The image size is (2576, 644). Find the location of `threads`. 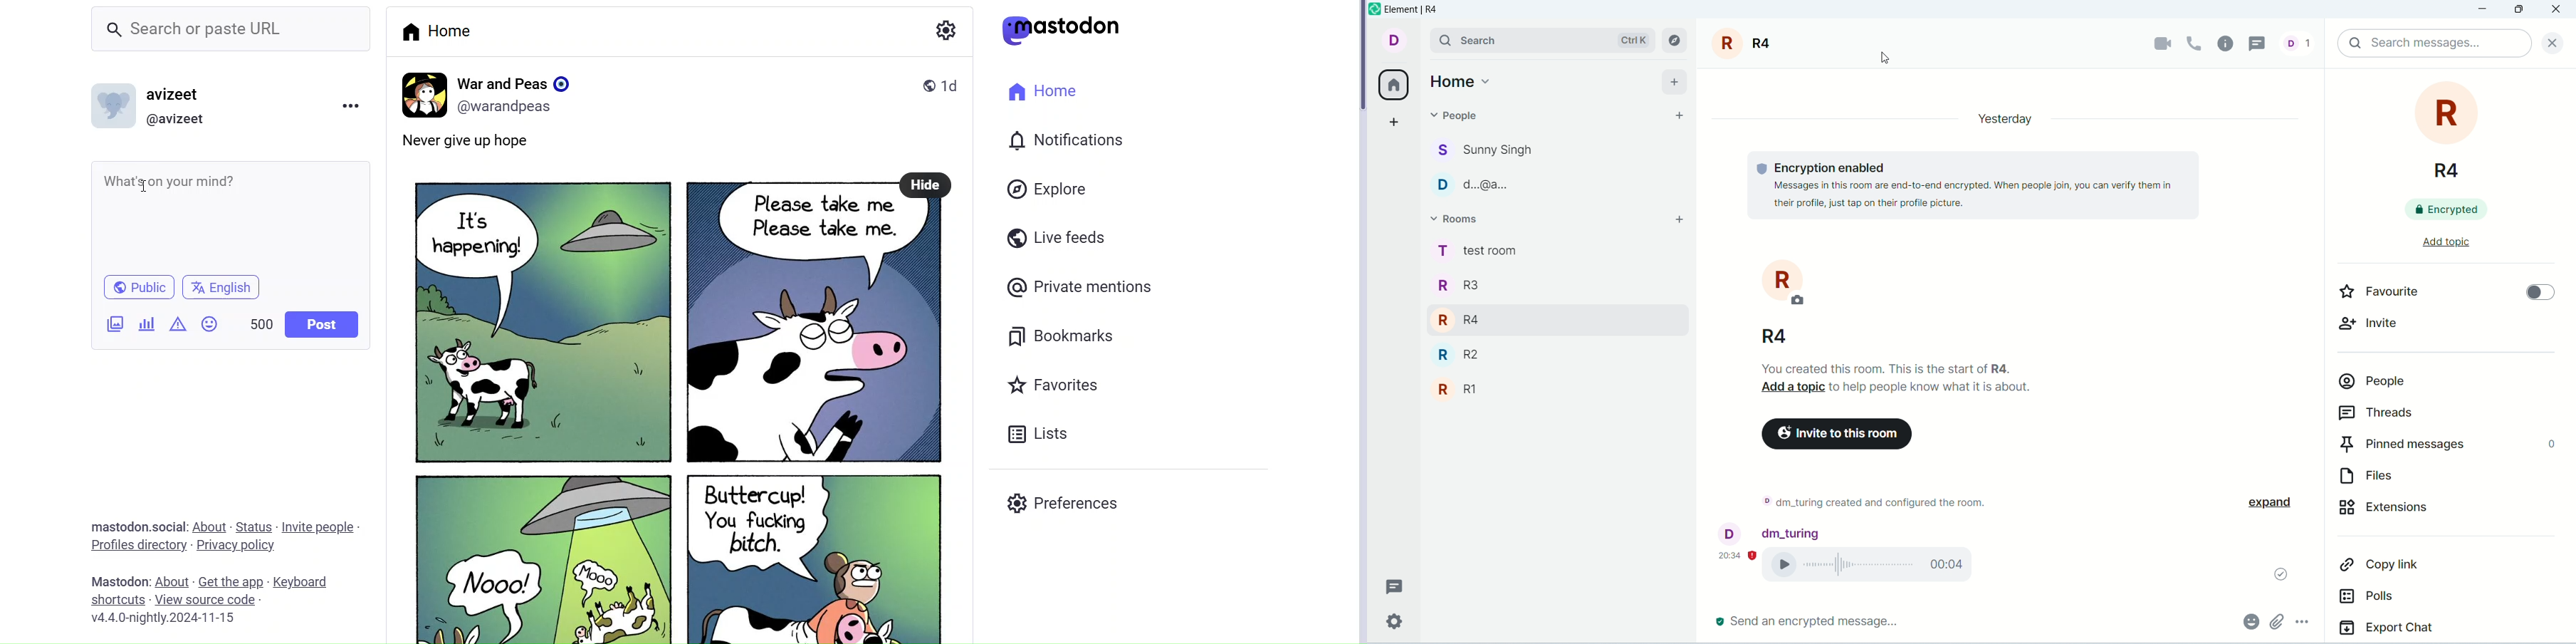

threads is located at coordinates (2423, 415).